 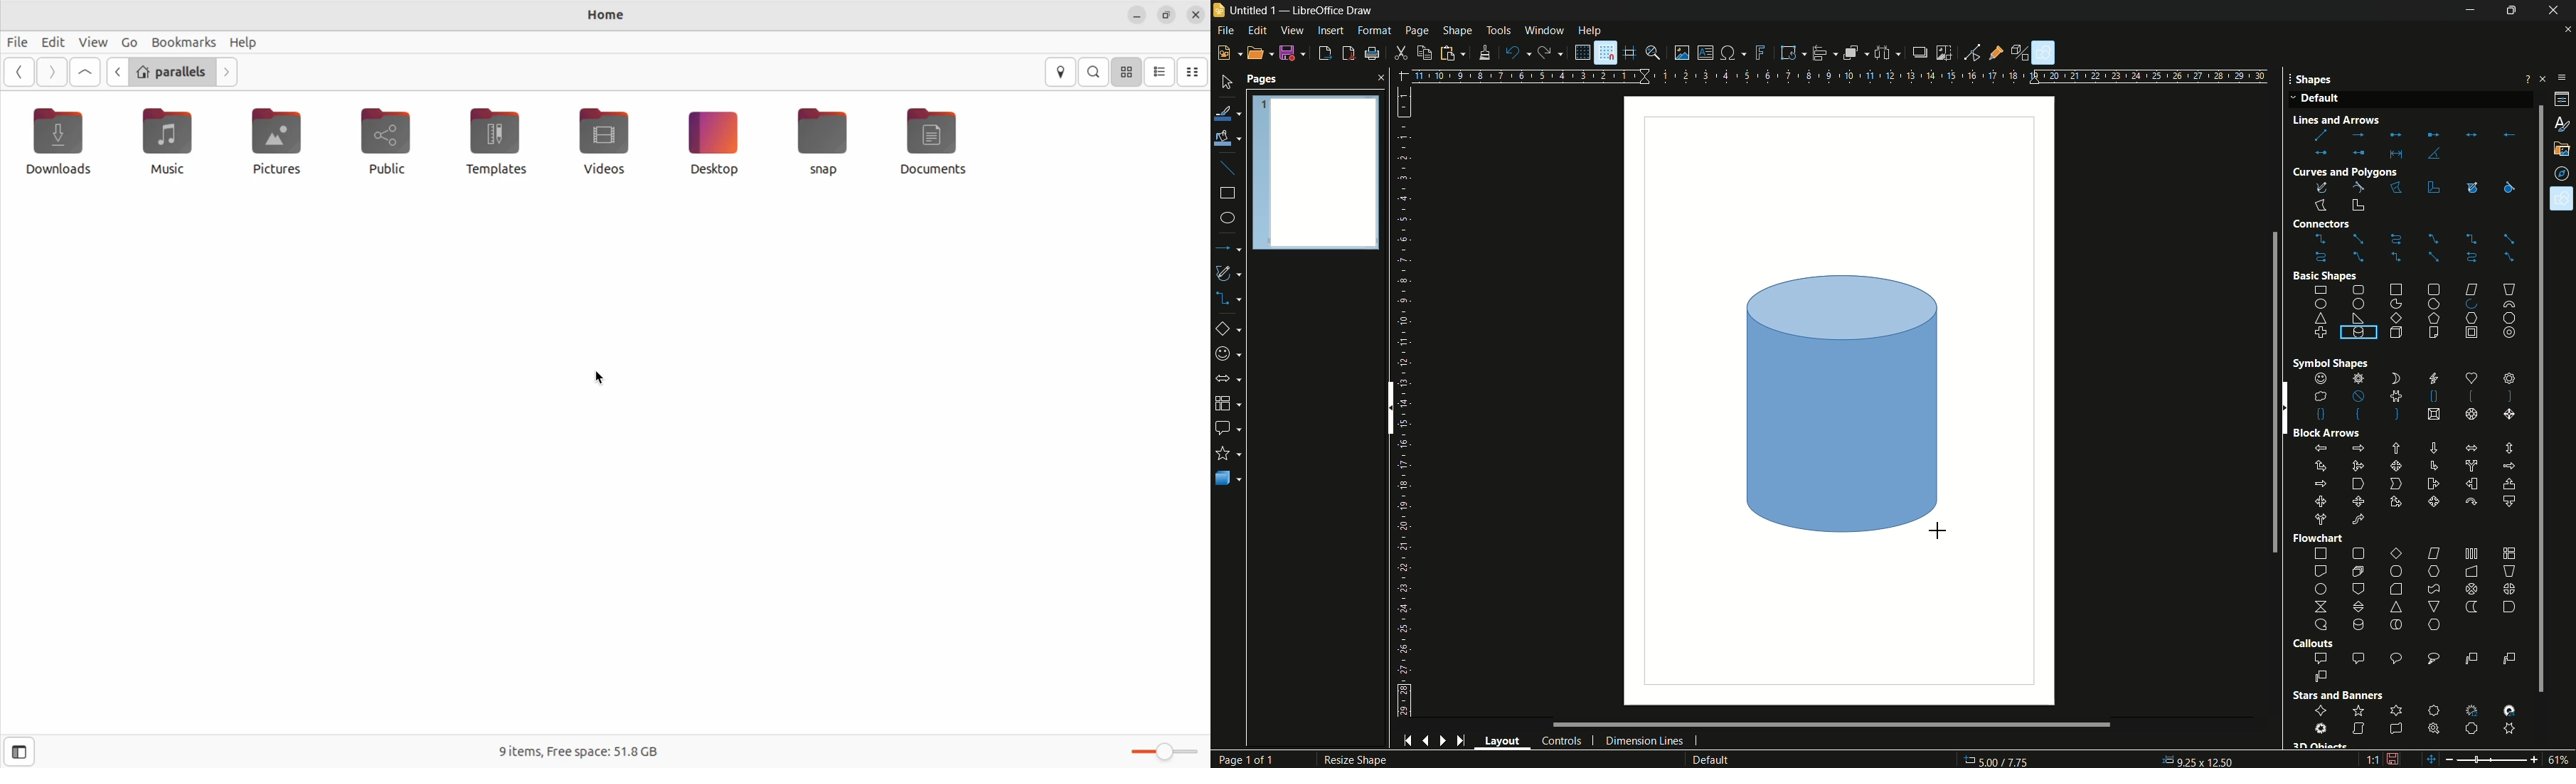 I want to click on layout, so click(x=1503, y=740).